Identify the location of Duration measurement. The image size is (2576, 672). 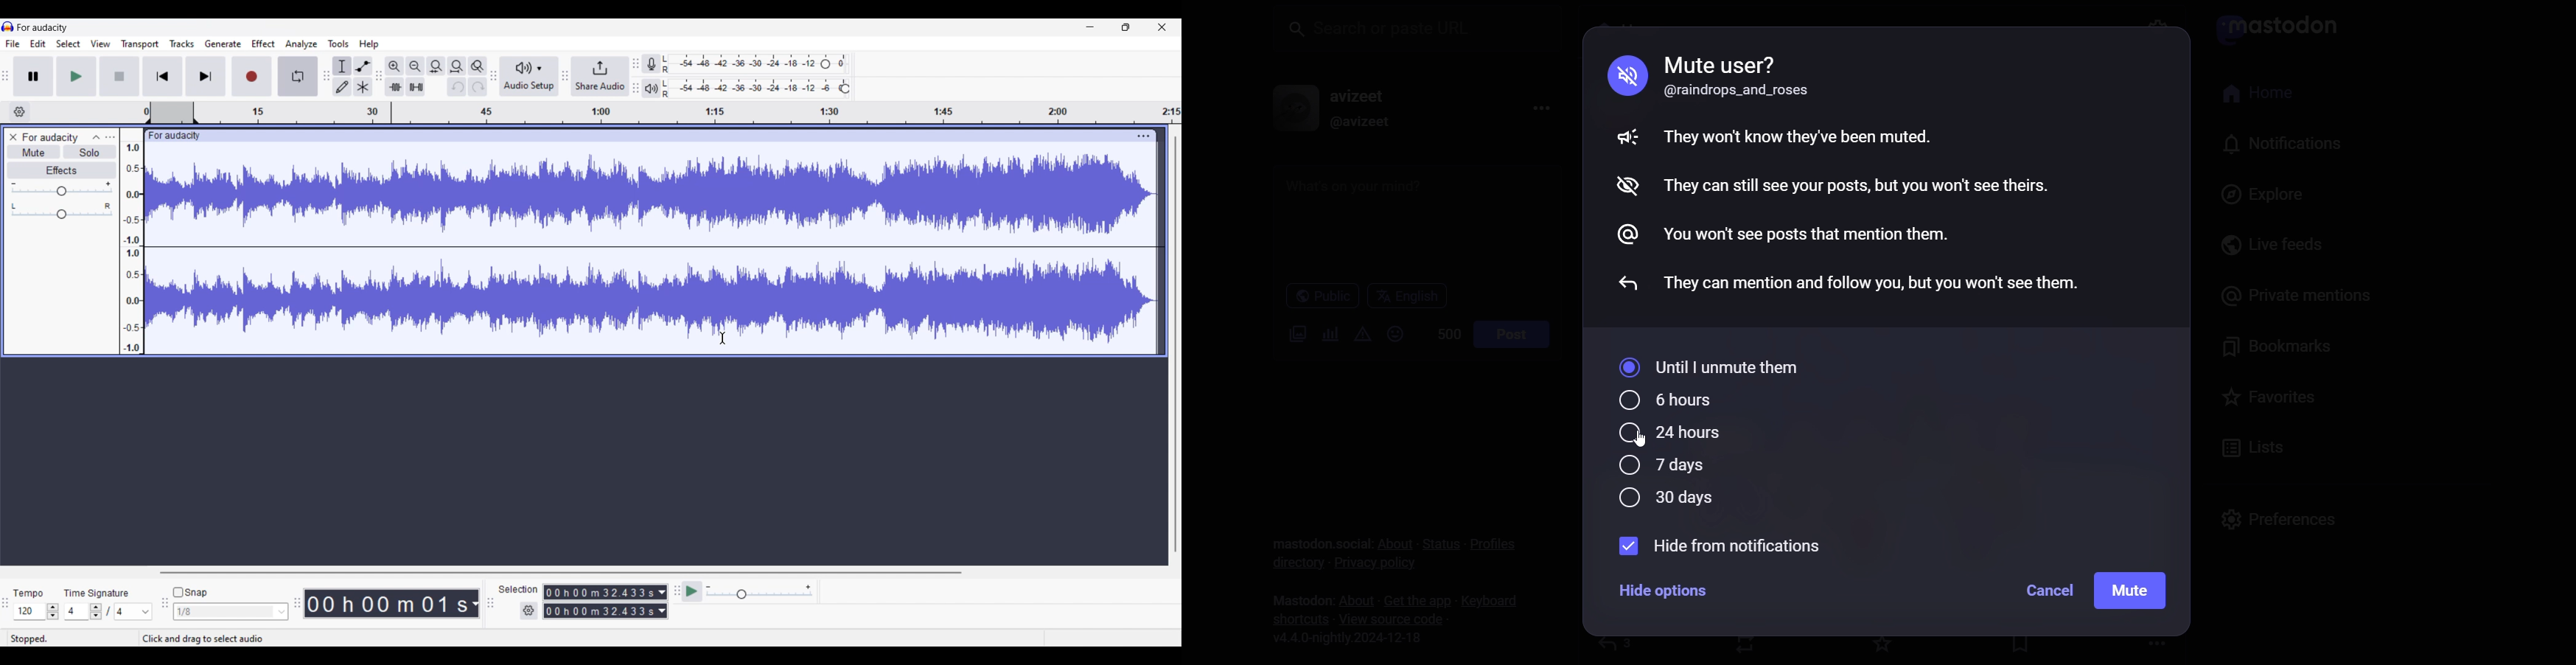
(662, 602).